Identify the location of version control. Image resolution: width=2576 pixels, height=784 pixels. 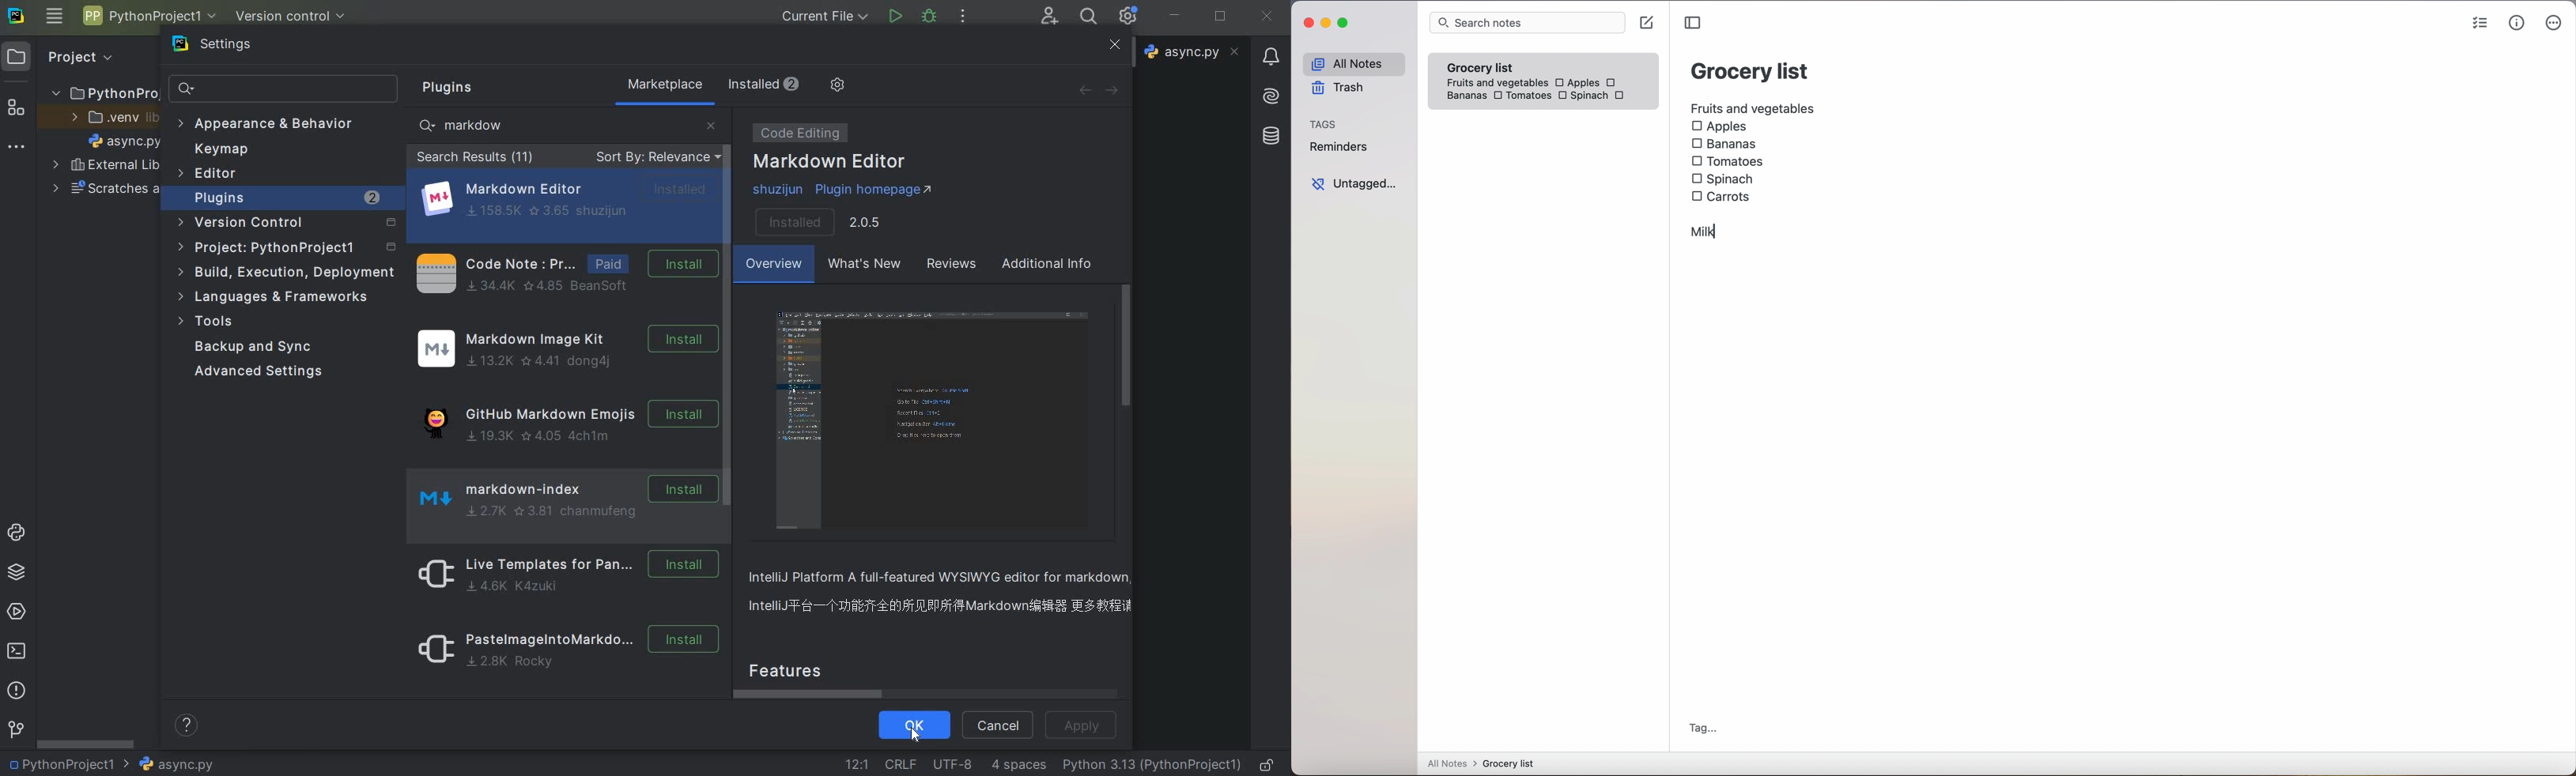
(291, 17).